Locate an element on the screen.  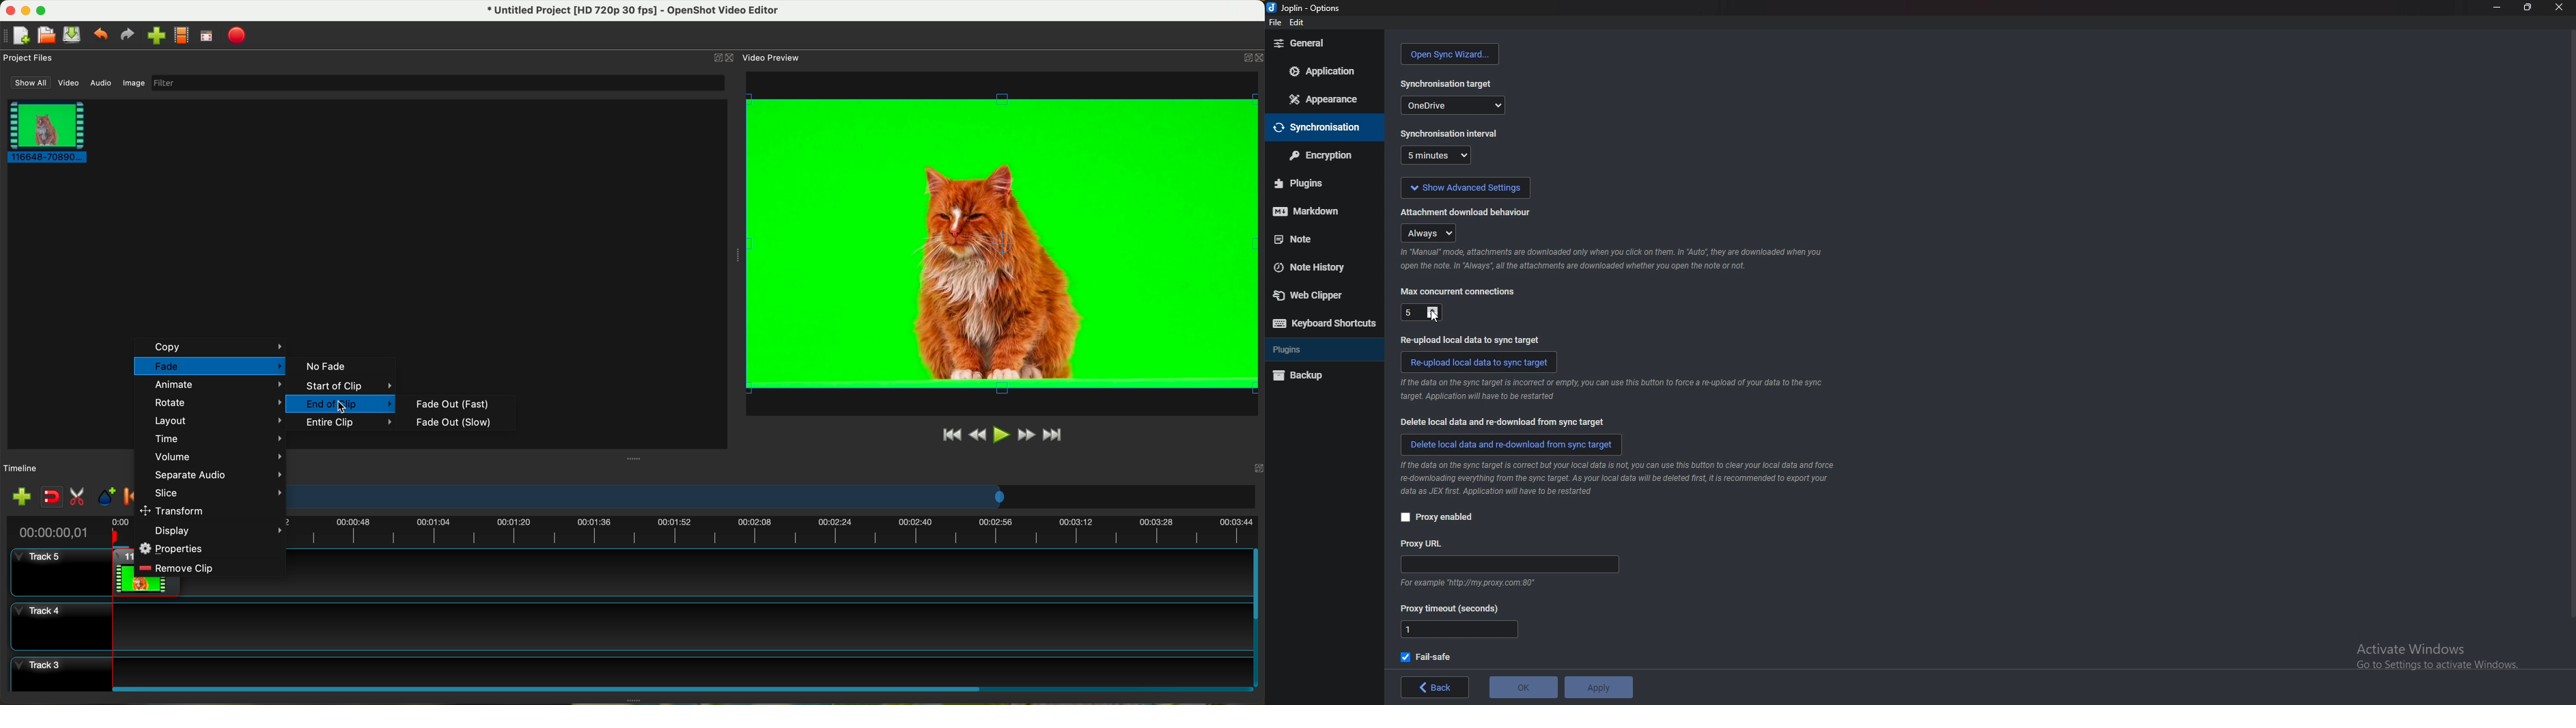
previous marker is located at coordinates (129, 496).